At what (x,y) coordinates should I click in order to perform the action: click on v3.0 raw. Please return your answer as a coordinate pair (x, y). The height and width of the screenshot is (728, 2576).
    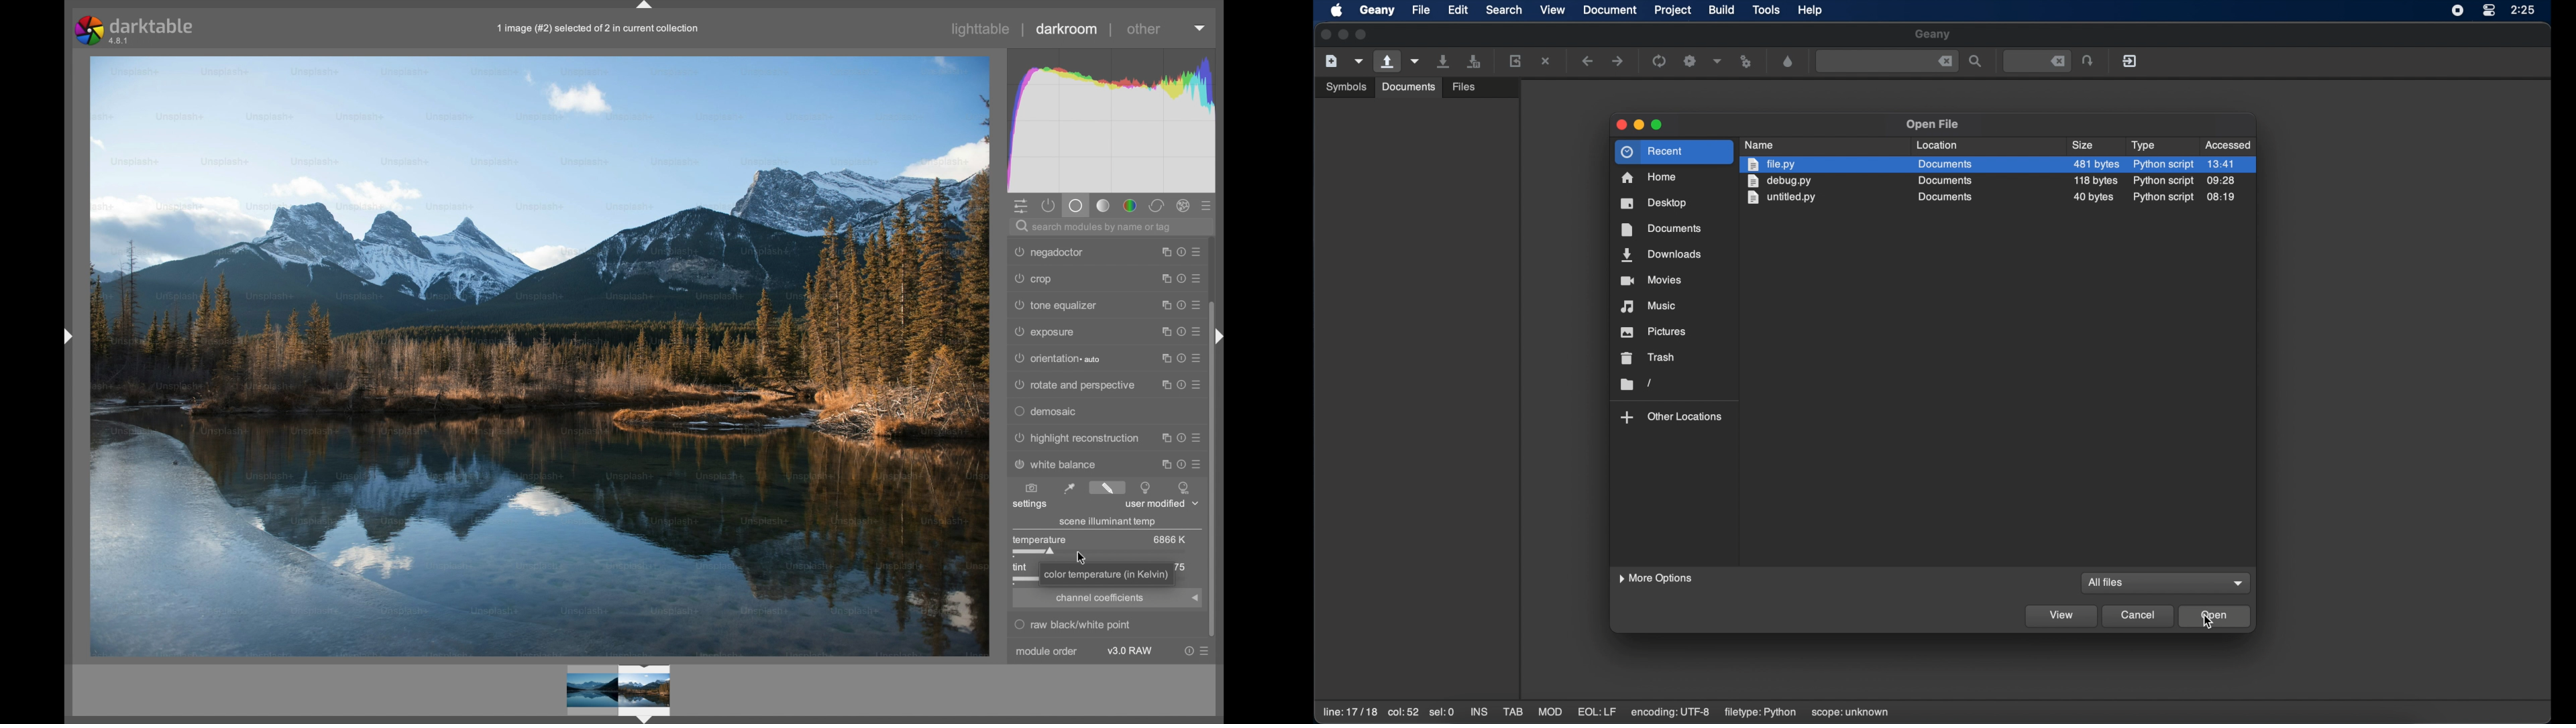
    Looking at the image, I should click on (1130, 651).